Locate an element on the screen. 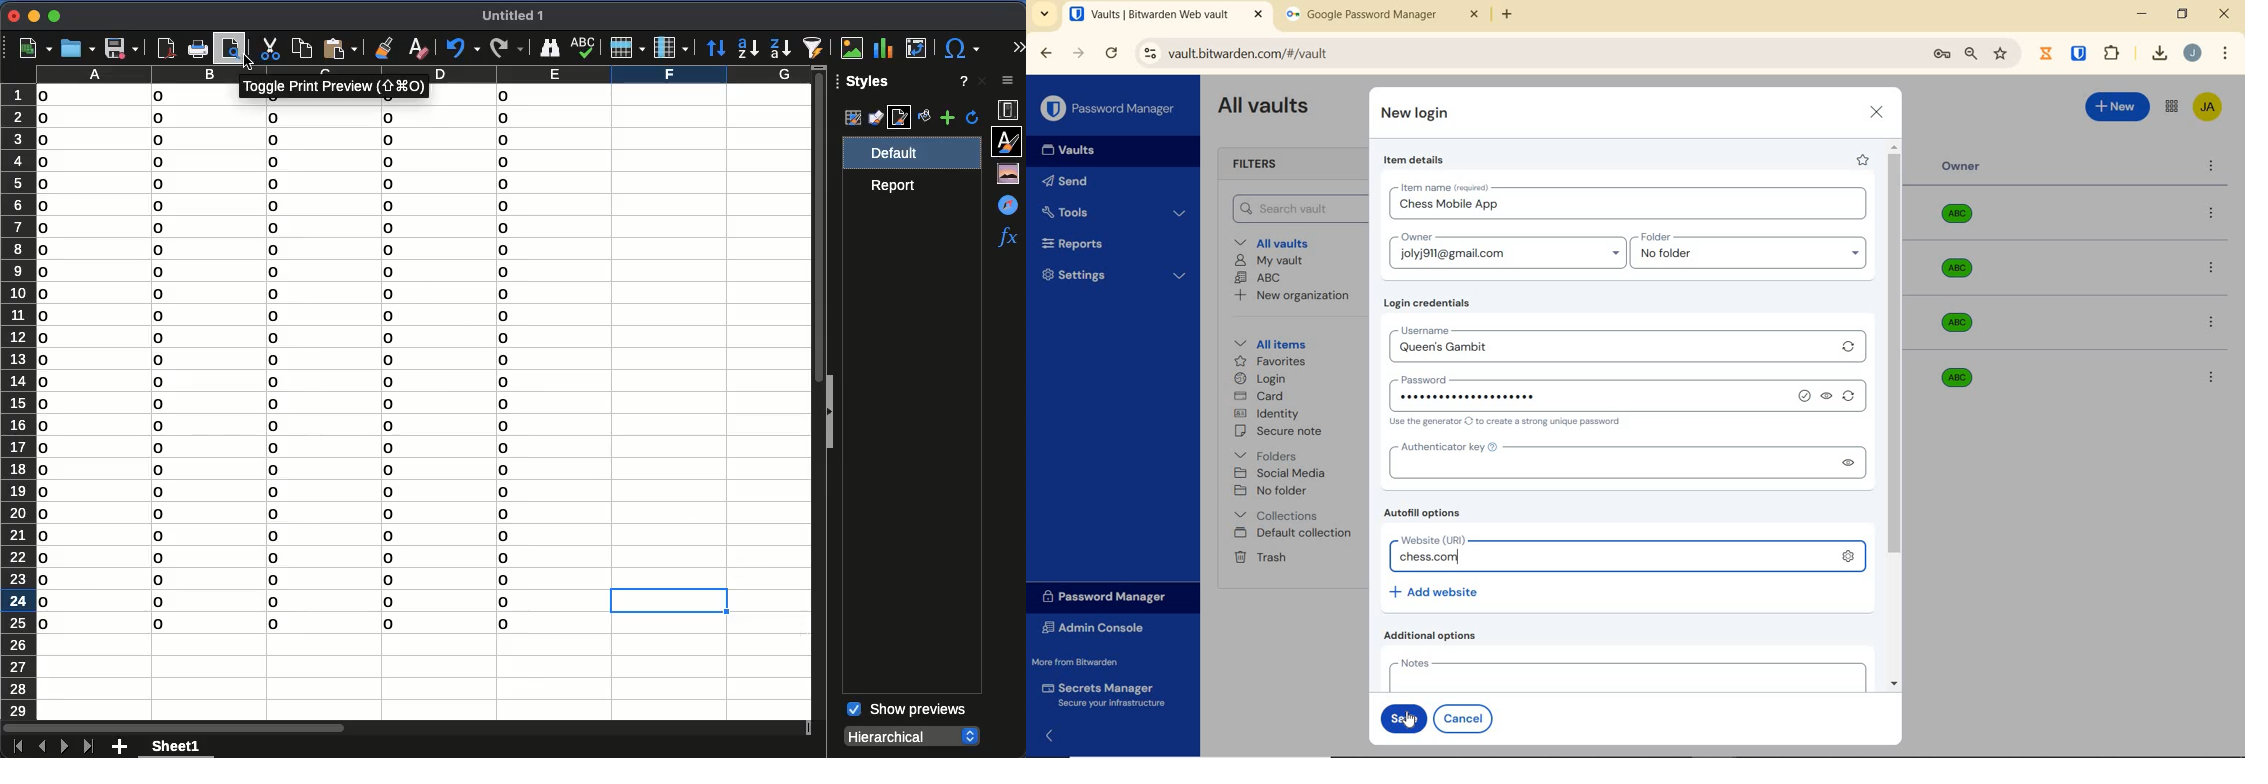 The height and width of the screenshot is (784, 2268). scroll is located at coordinates (1020, 497).